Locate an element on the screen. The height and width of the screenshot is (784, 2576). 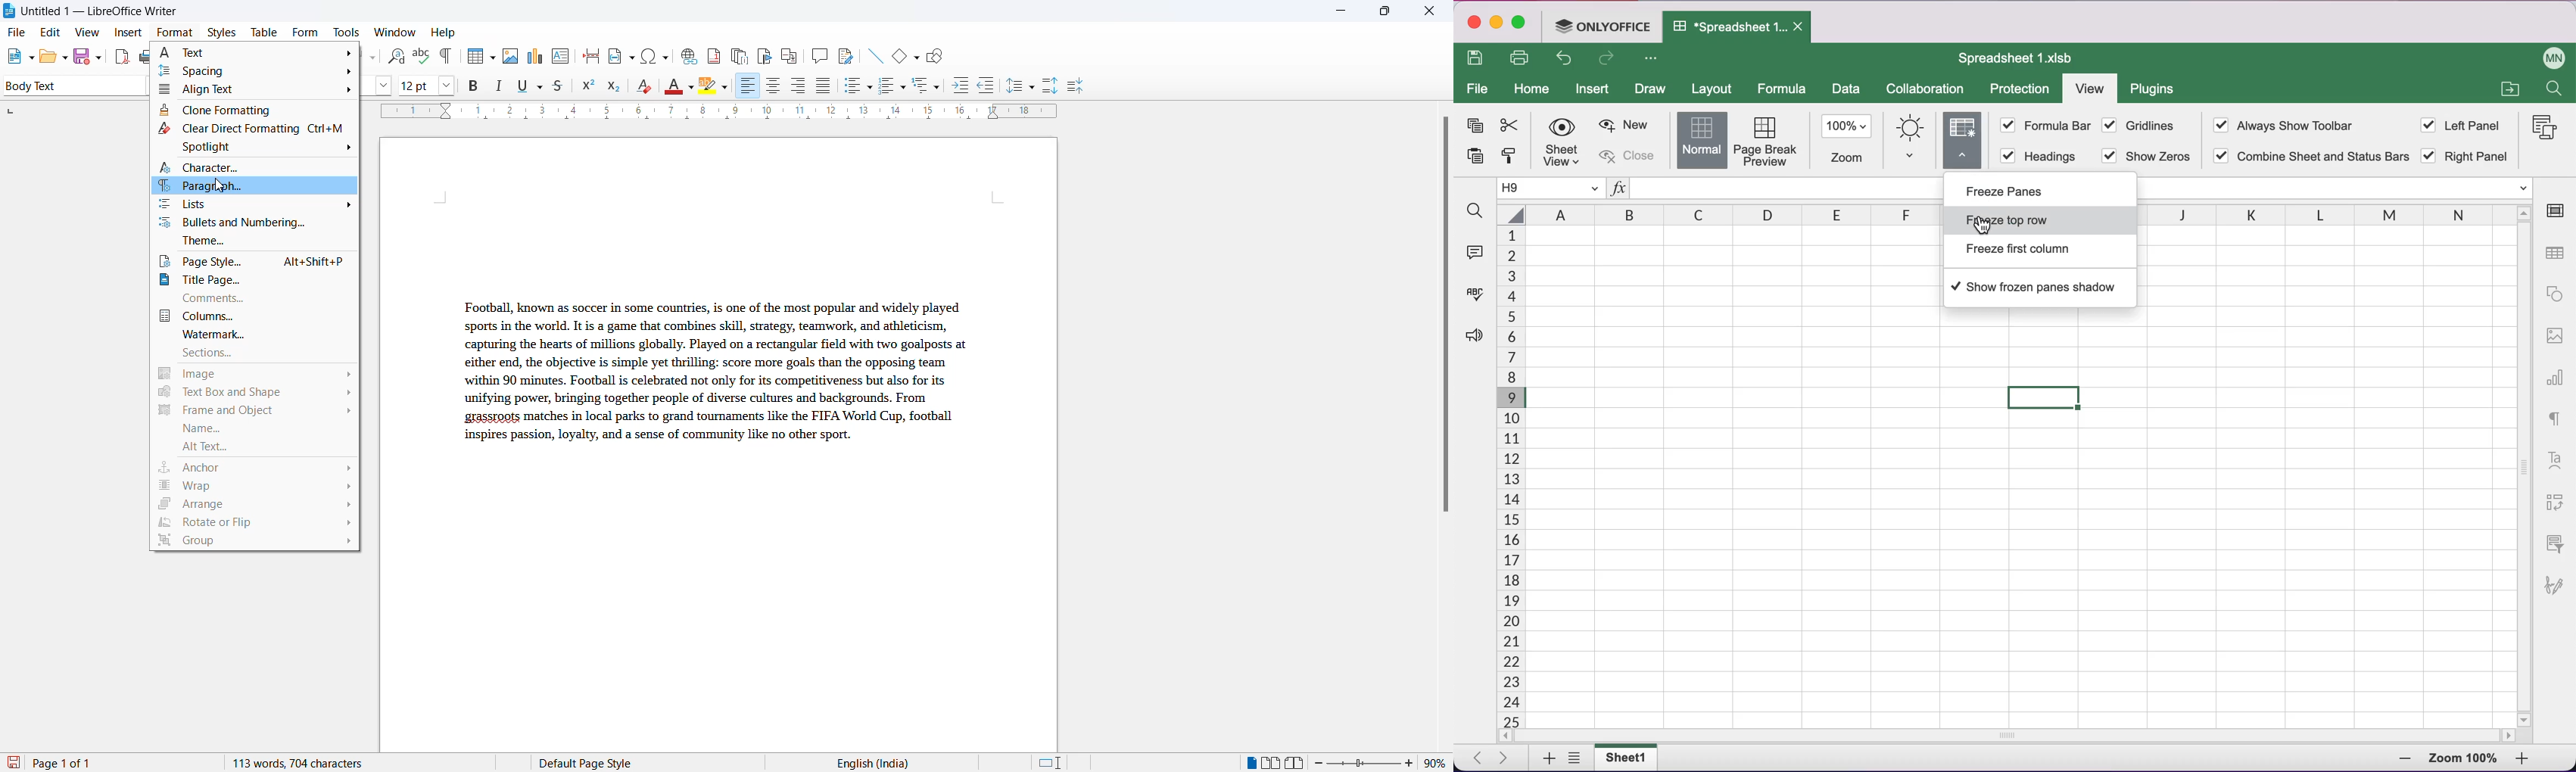
standard selection is located at coordinates (1051, 763).